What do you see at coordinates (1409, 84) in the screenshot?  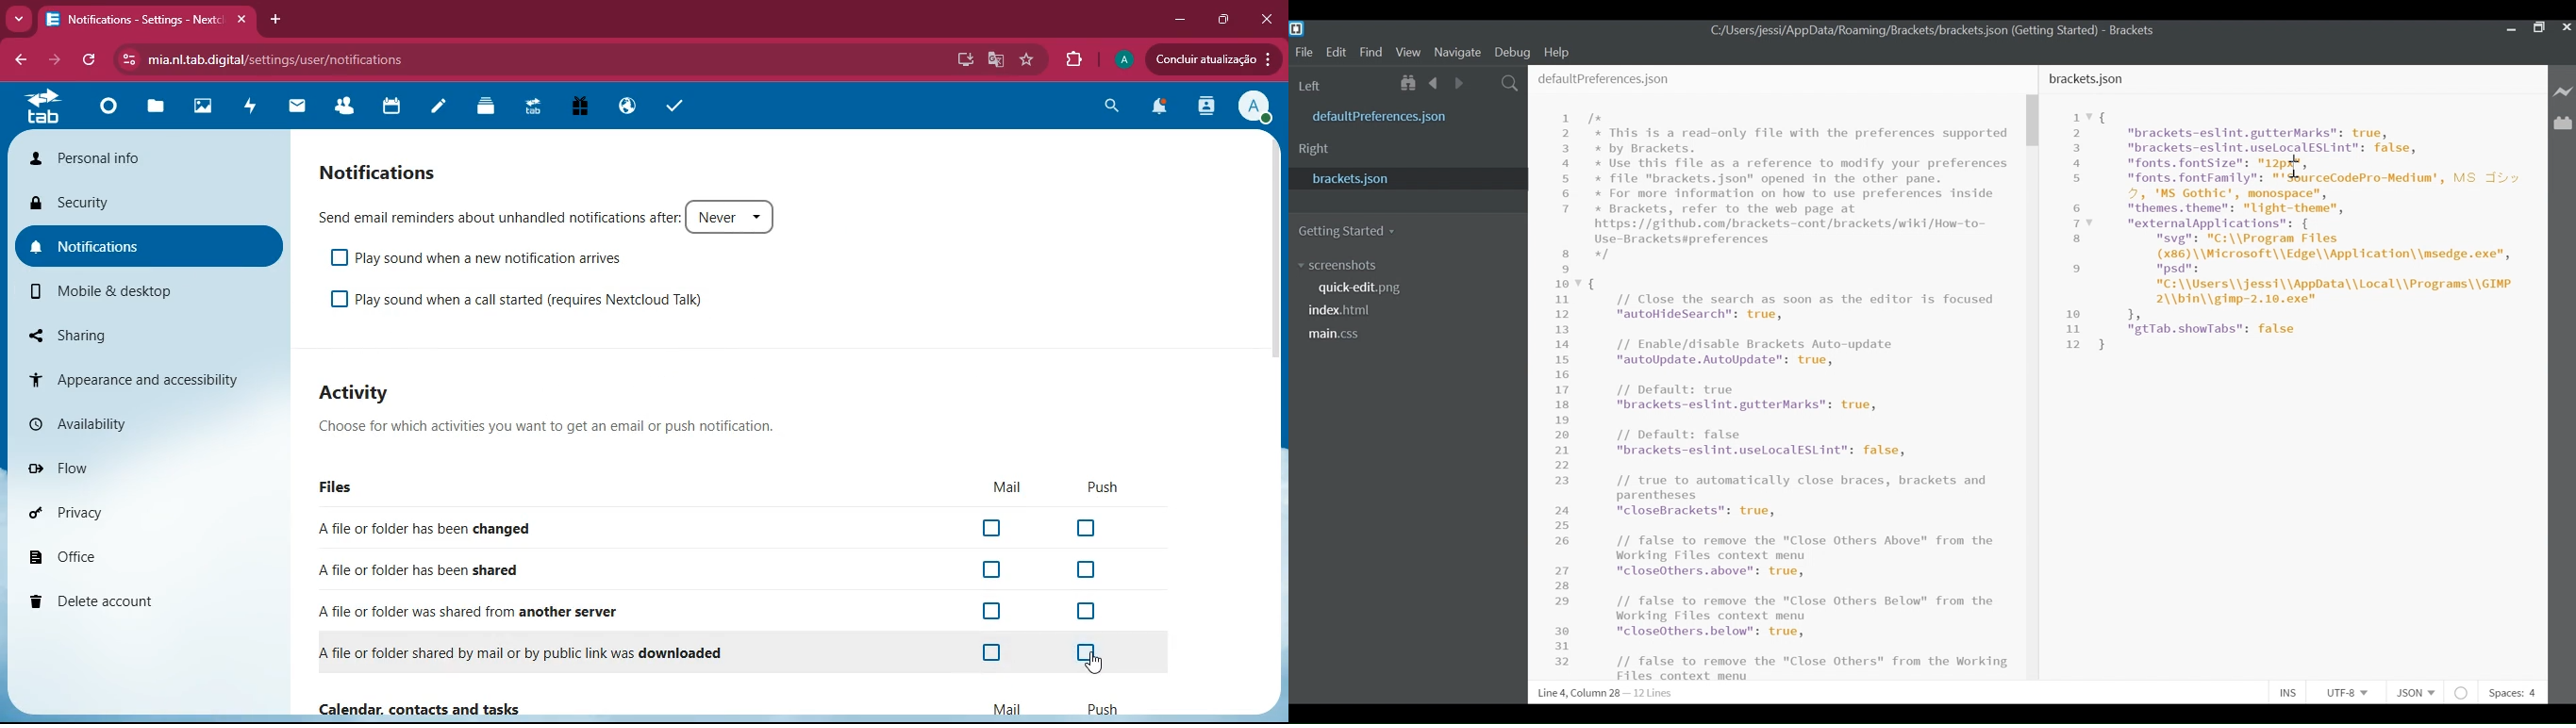 I see `Show in File` at bounding box center [1409, 84].